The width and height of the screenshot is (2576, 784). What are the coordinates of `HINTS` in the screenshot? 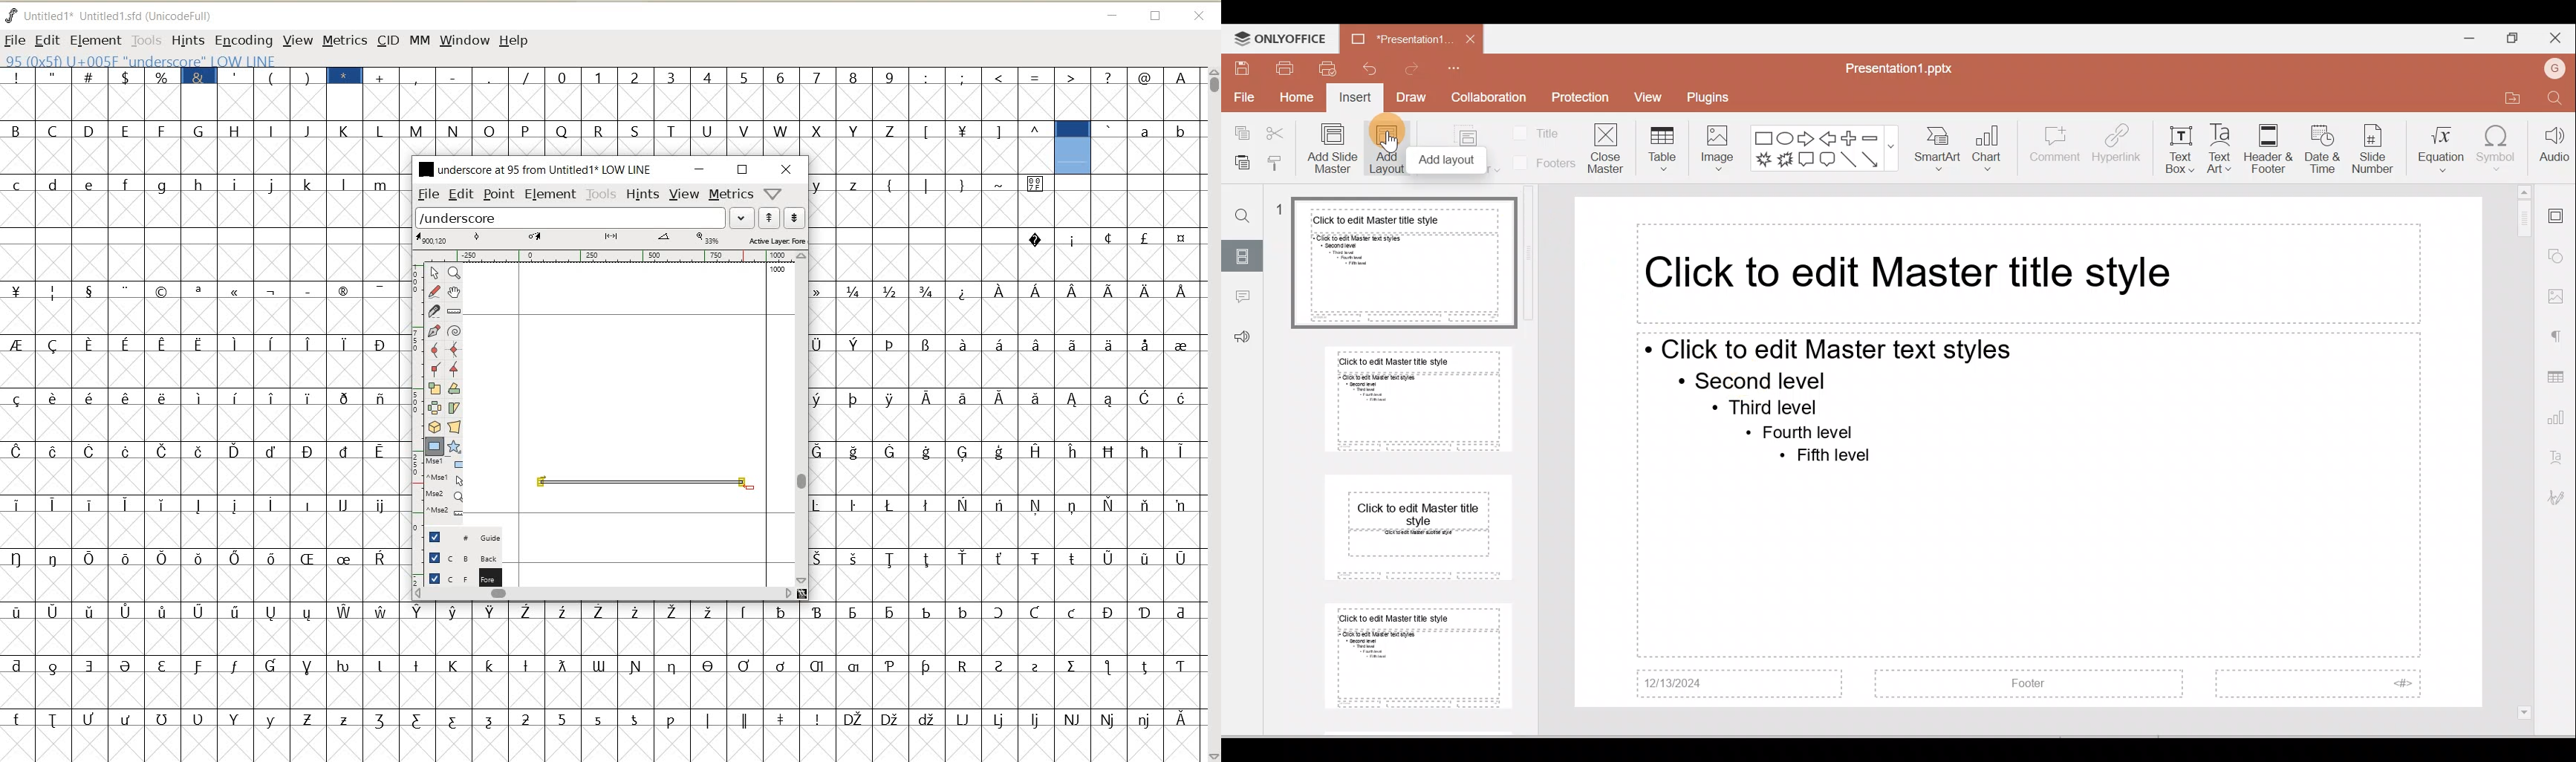 It's located at (643, 194).